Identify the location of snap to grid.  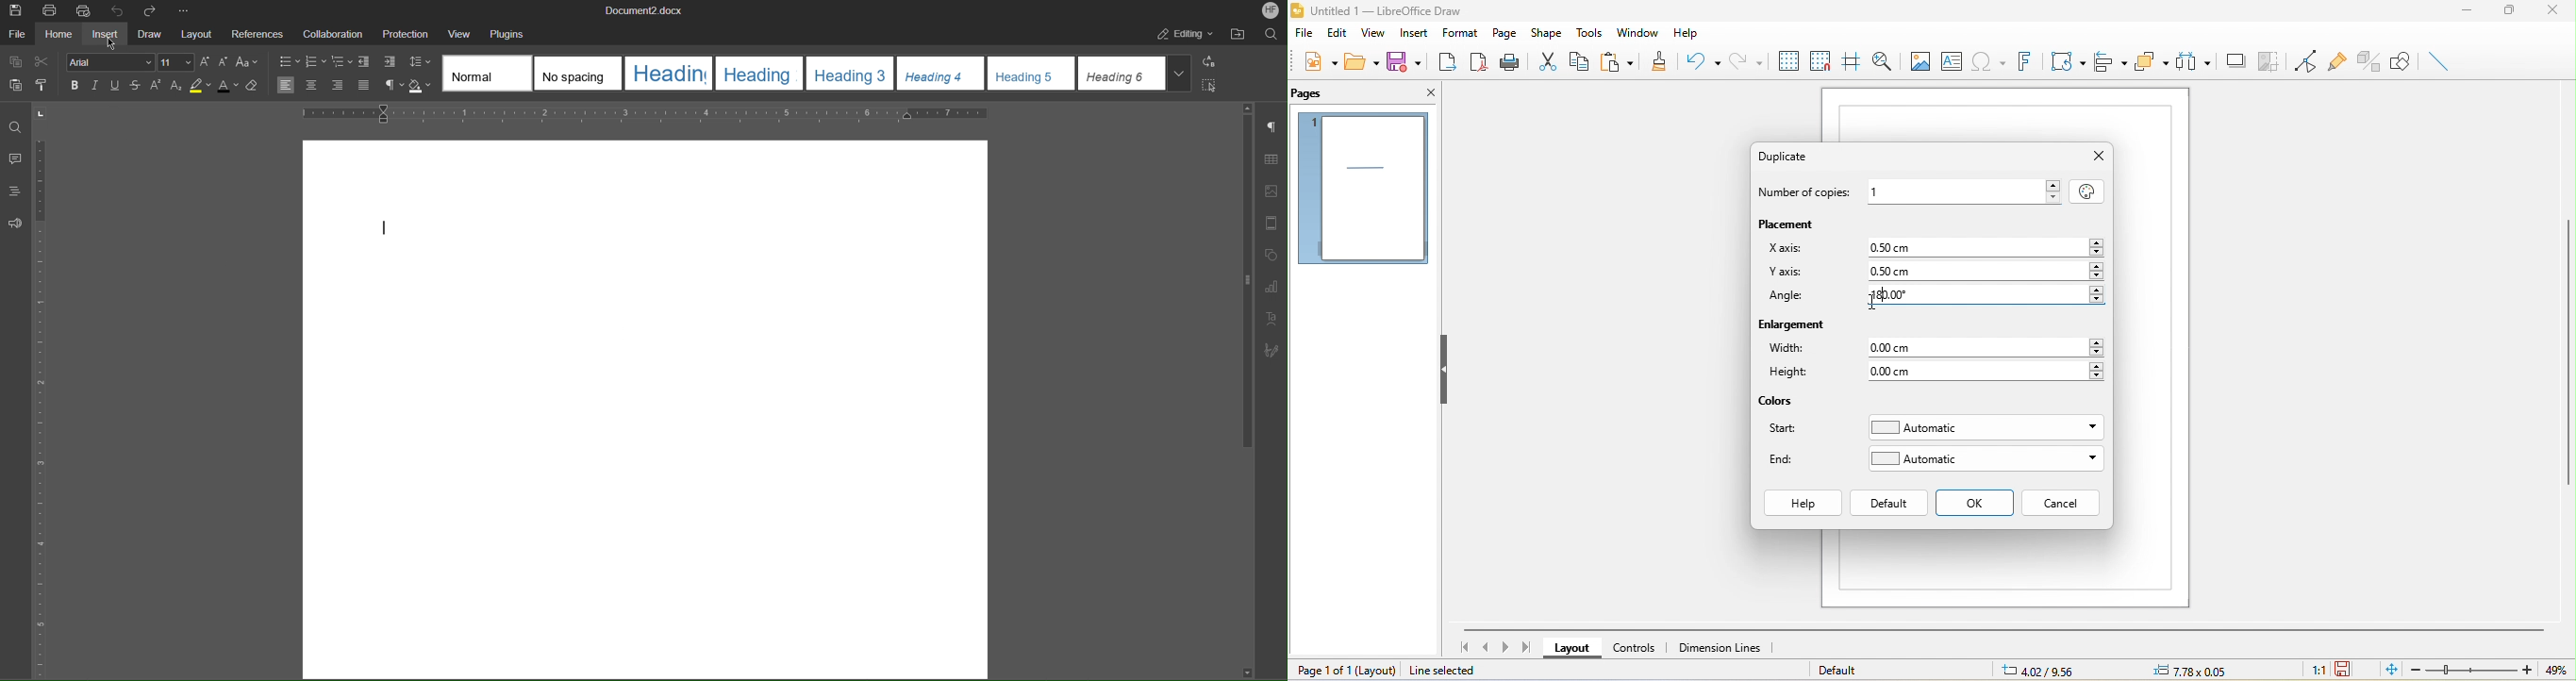
(1820, 58).